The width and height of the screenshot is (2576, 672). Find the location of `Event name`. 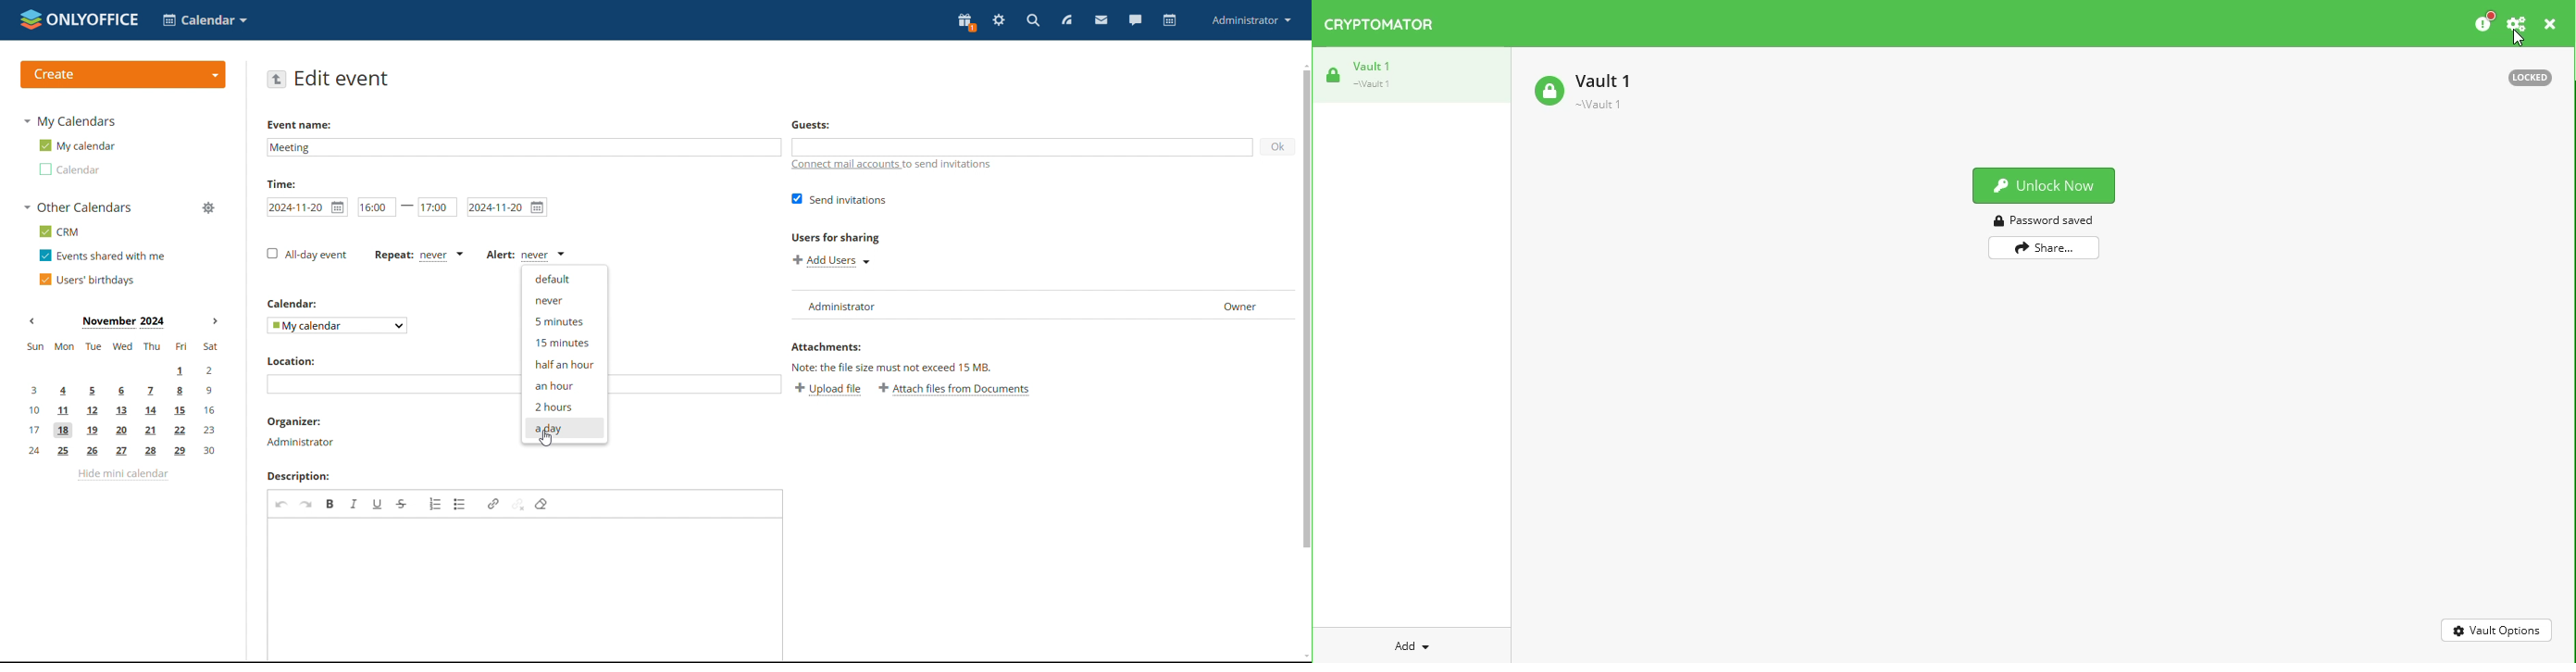

Event name is located at coordinates (301, 124).